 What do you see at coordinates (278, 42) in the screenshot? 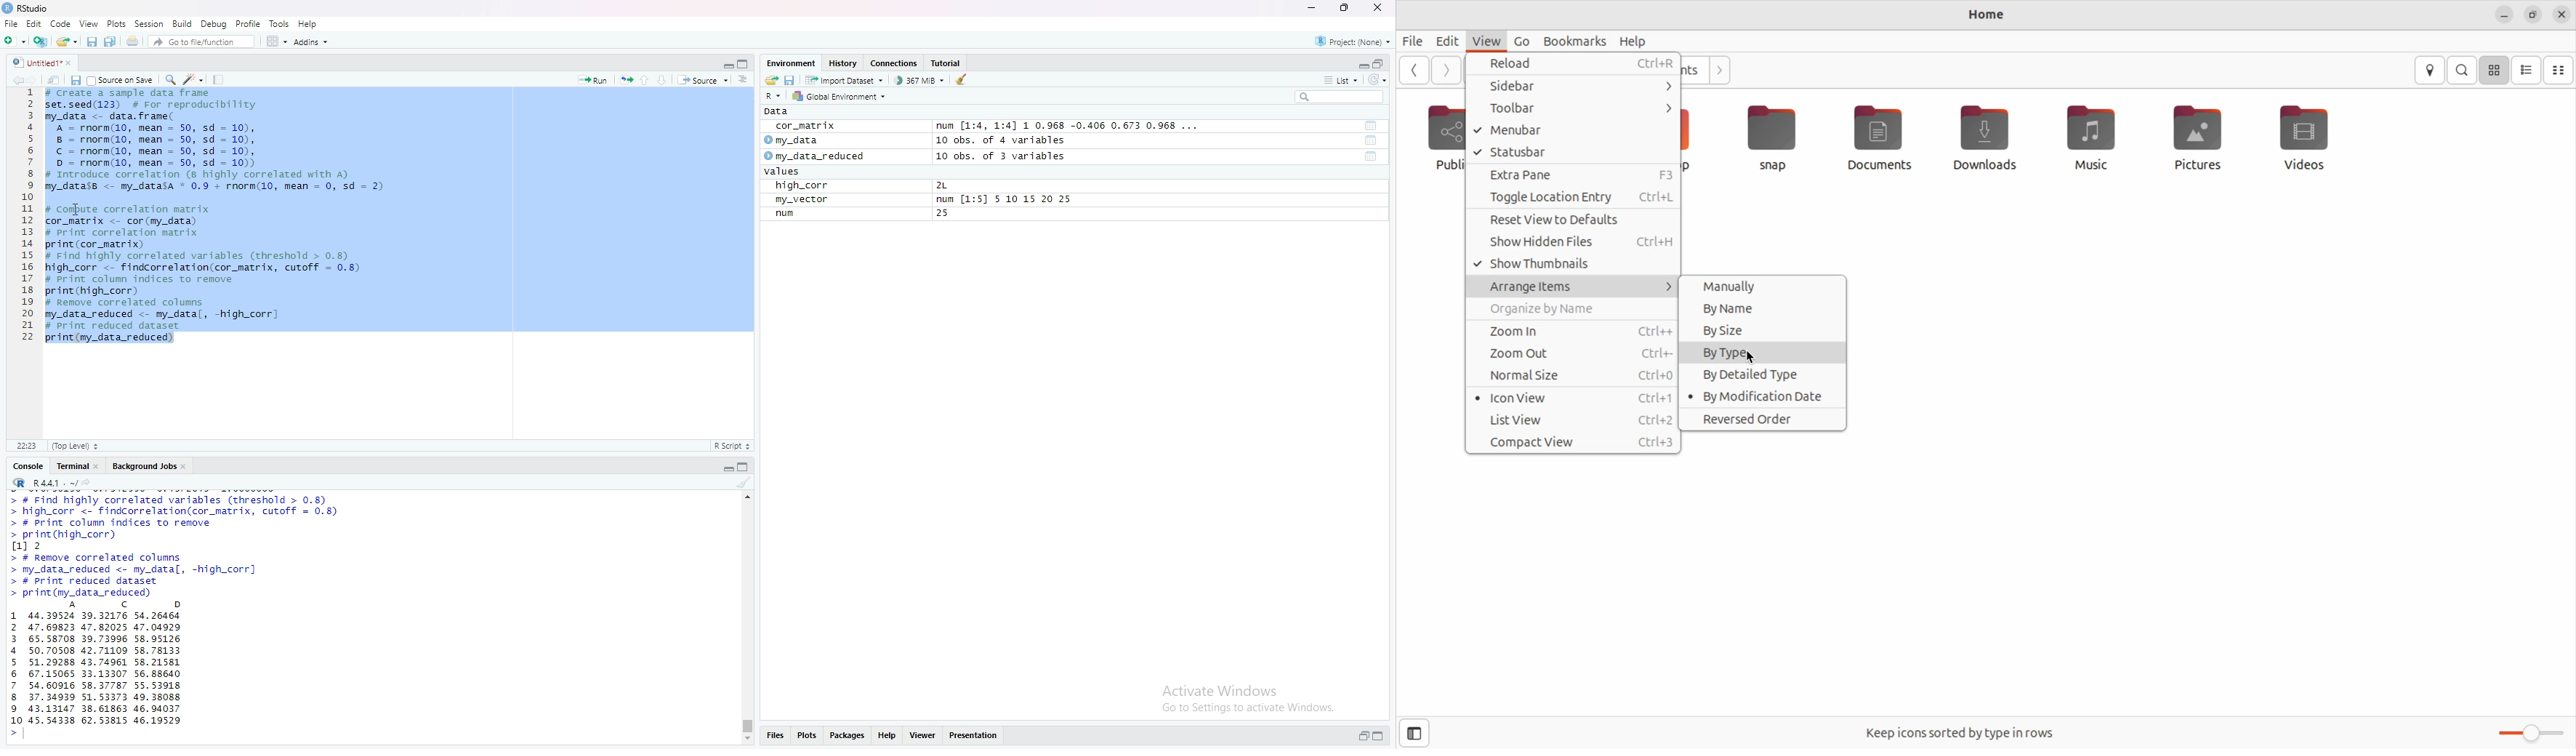
I see `Grid` at bounding box center [278, 42].